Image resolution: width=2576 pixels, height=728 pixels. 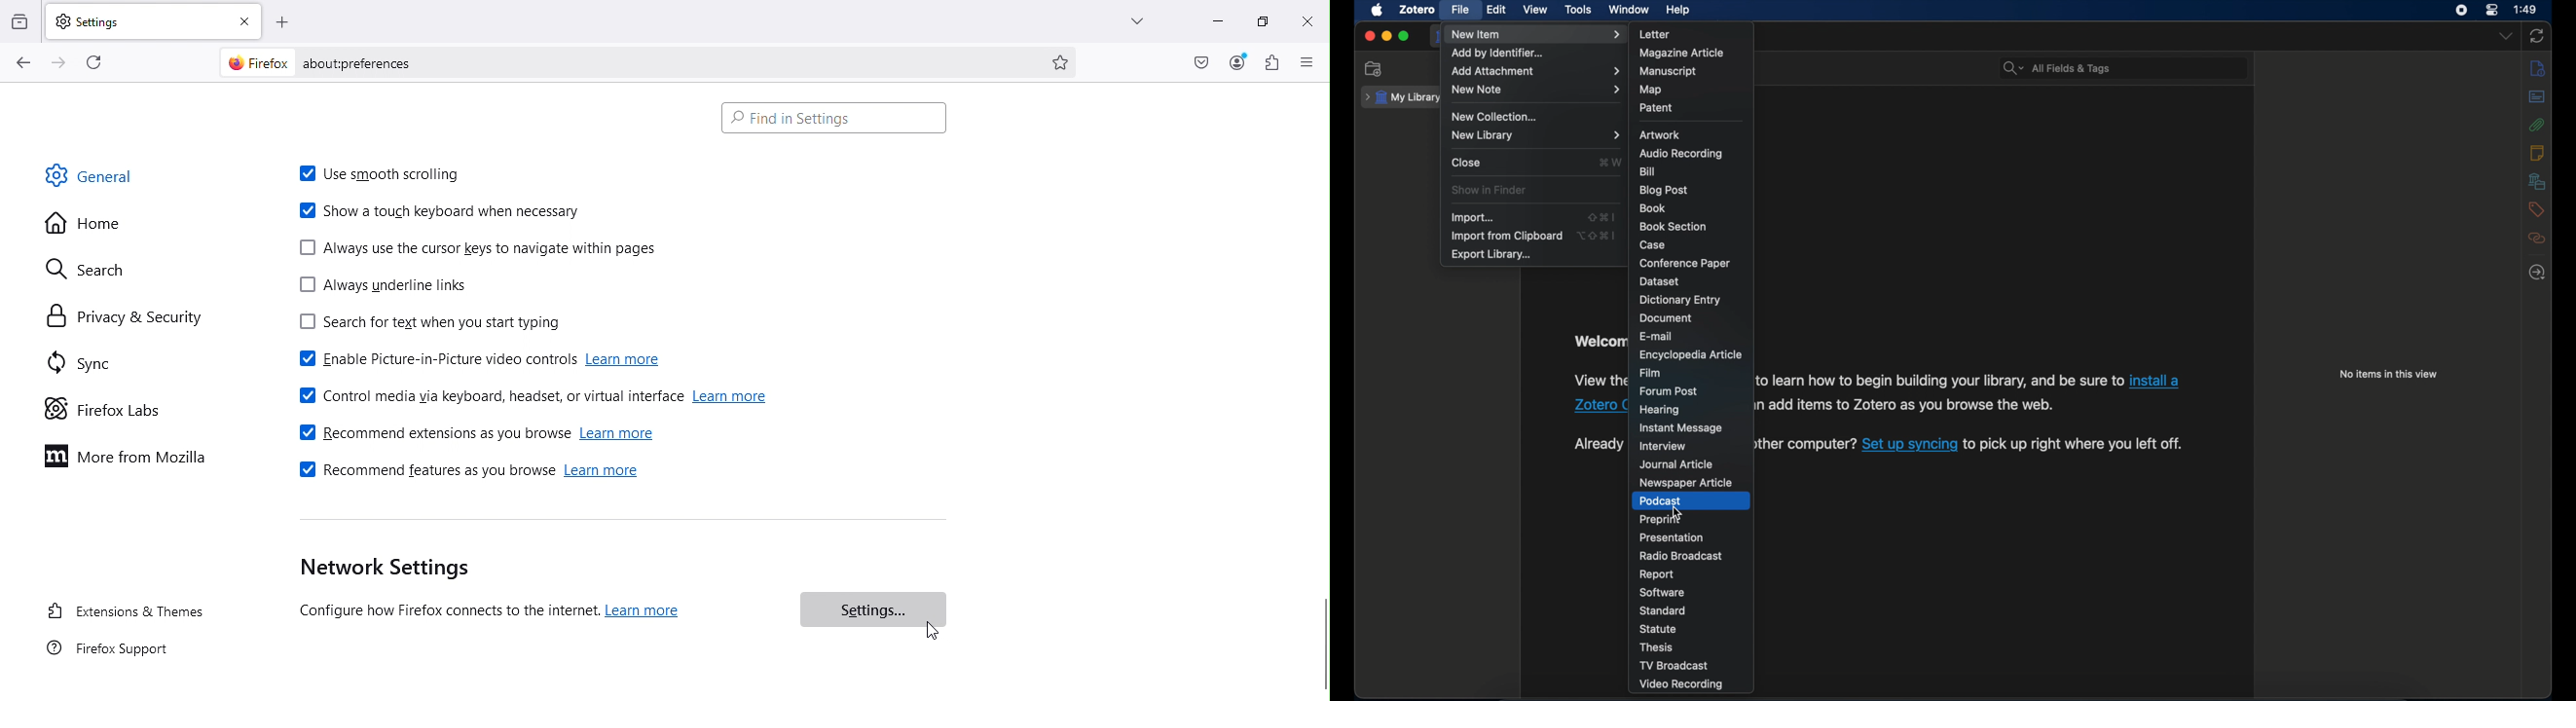 What do you see at coordinates (1665, 190) in the screenshot?
I see `blog post` at bounding box center [1665, 190].